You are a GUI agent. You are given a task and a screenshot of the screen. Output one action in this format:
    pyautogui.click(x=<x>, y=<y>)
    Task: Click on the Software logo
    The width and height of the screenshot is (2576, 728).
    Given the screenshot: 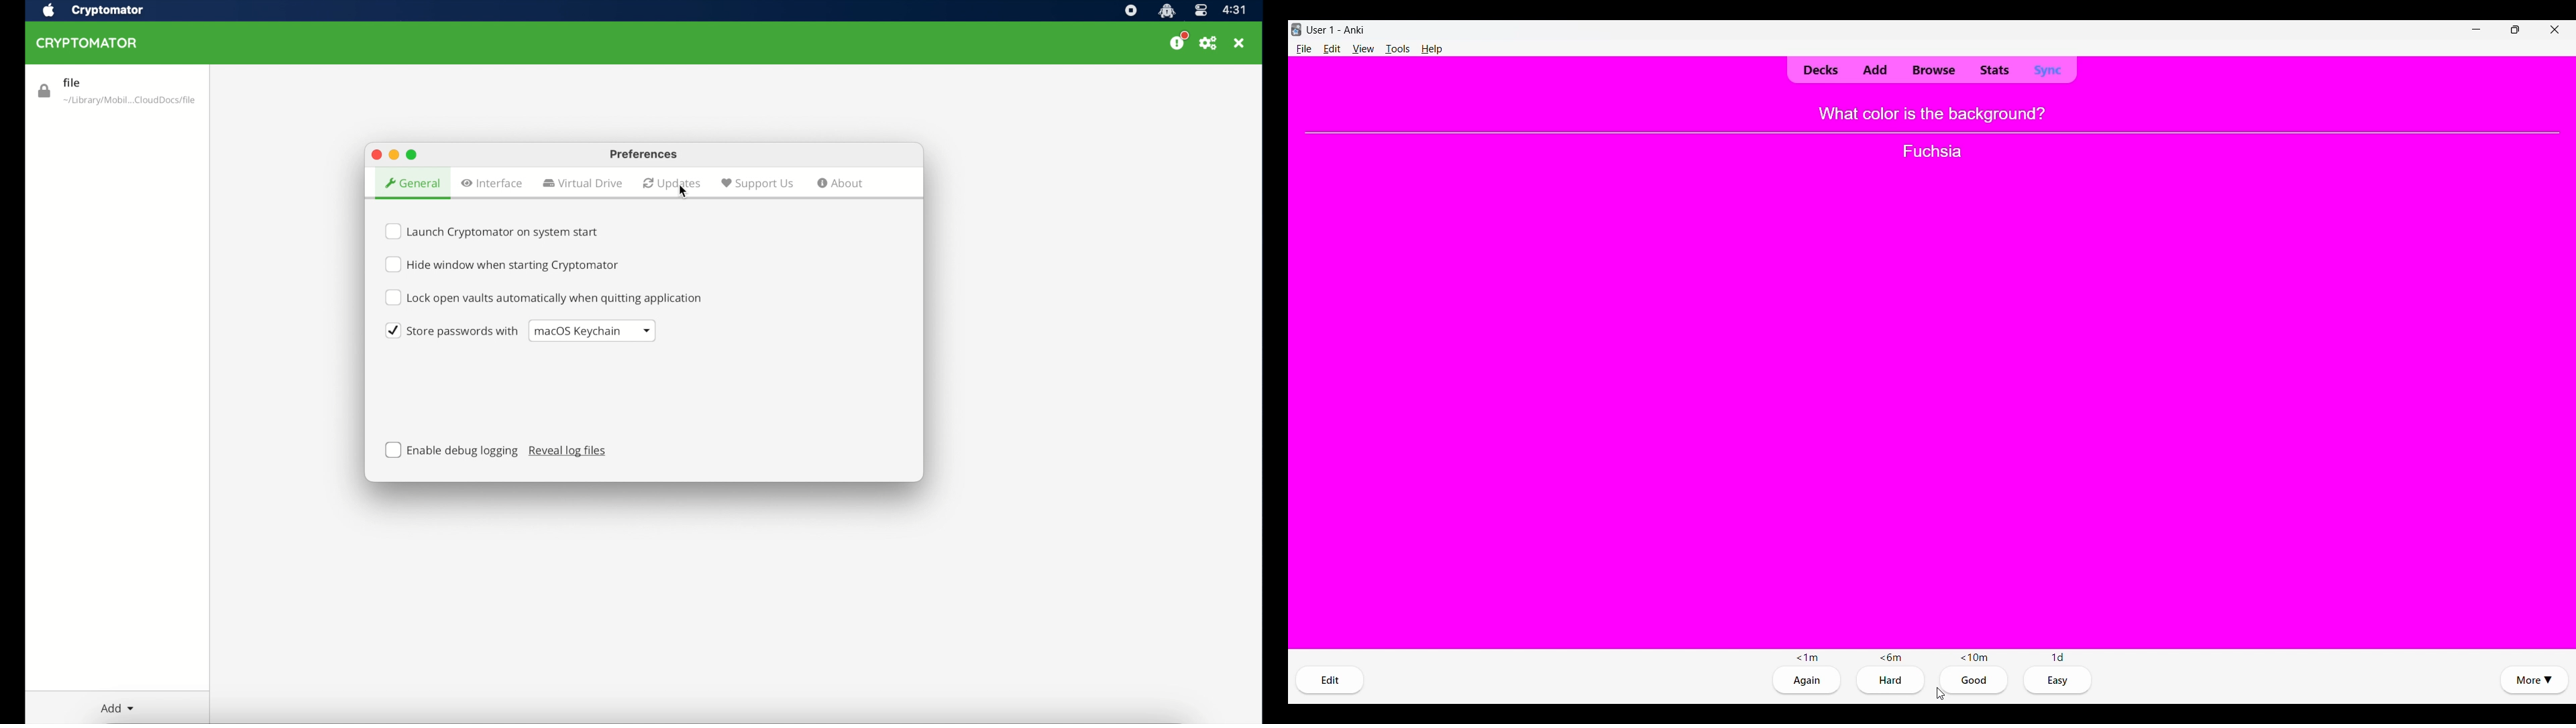 What is the action you would take?
    pyautogui.click(x=1296, y=29)
    